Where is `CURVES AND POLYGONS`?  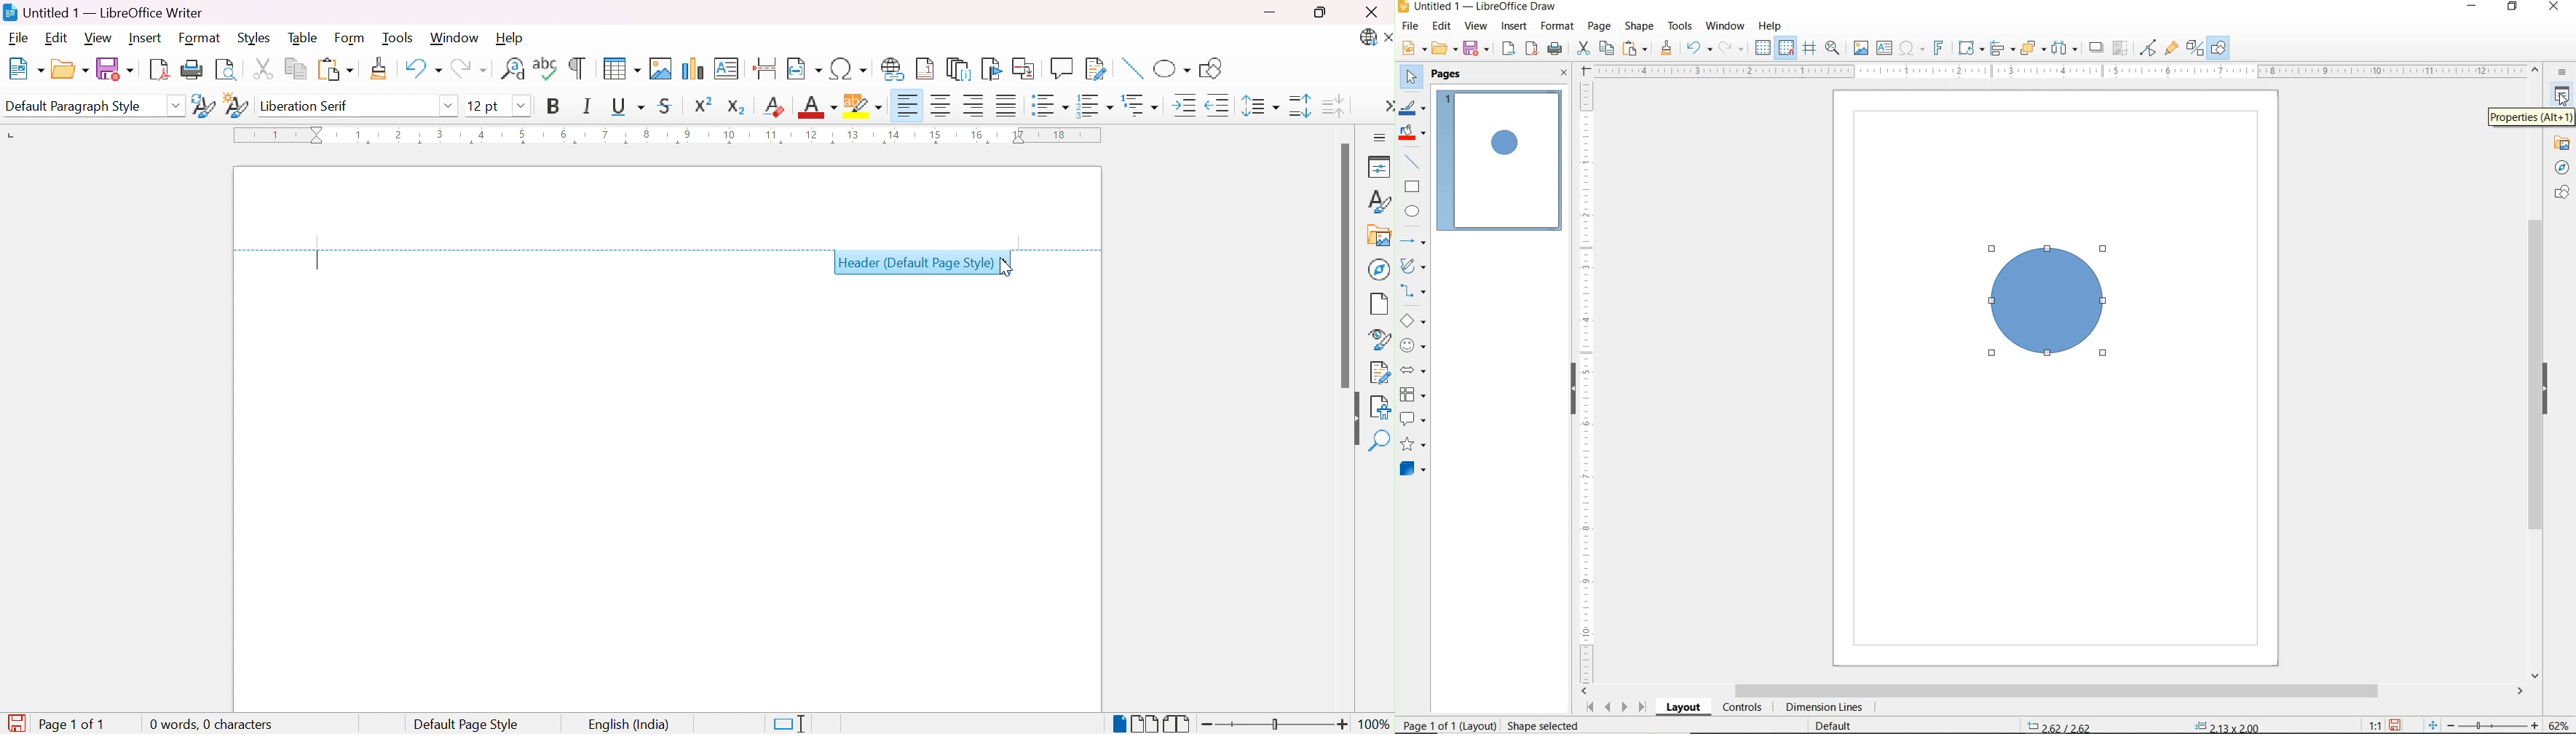
CURVES AND POLYGONS is located at coordinates (1415, 266).